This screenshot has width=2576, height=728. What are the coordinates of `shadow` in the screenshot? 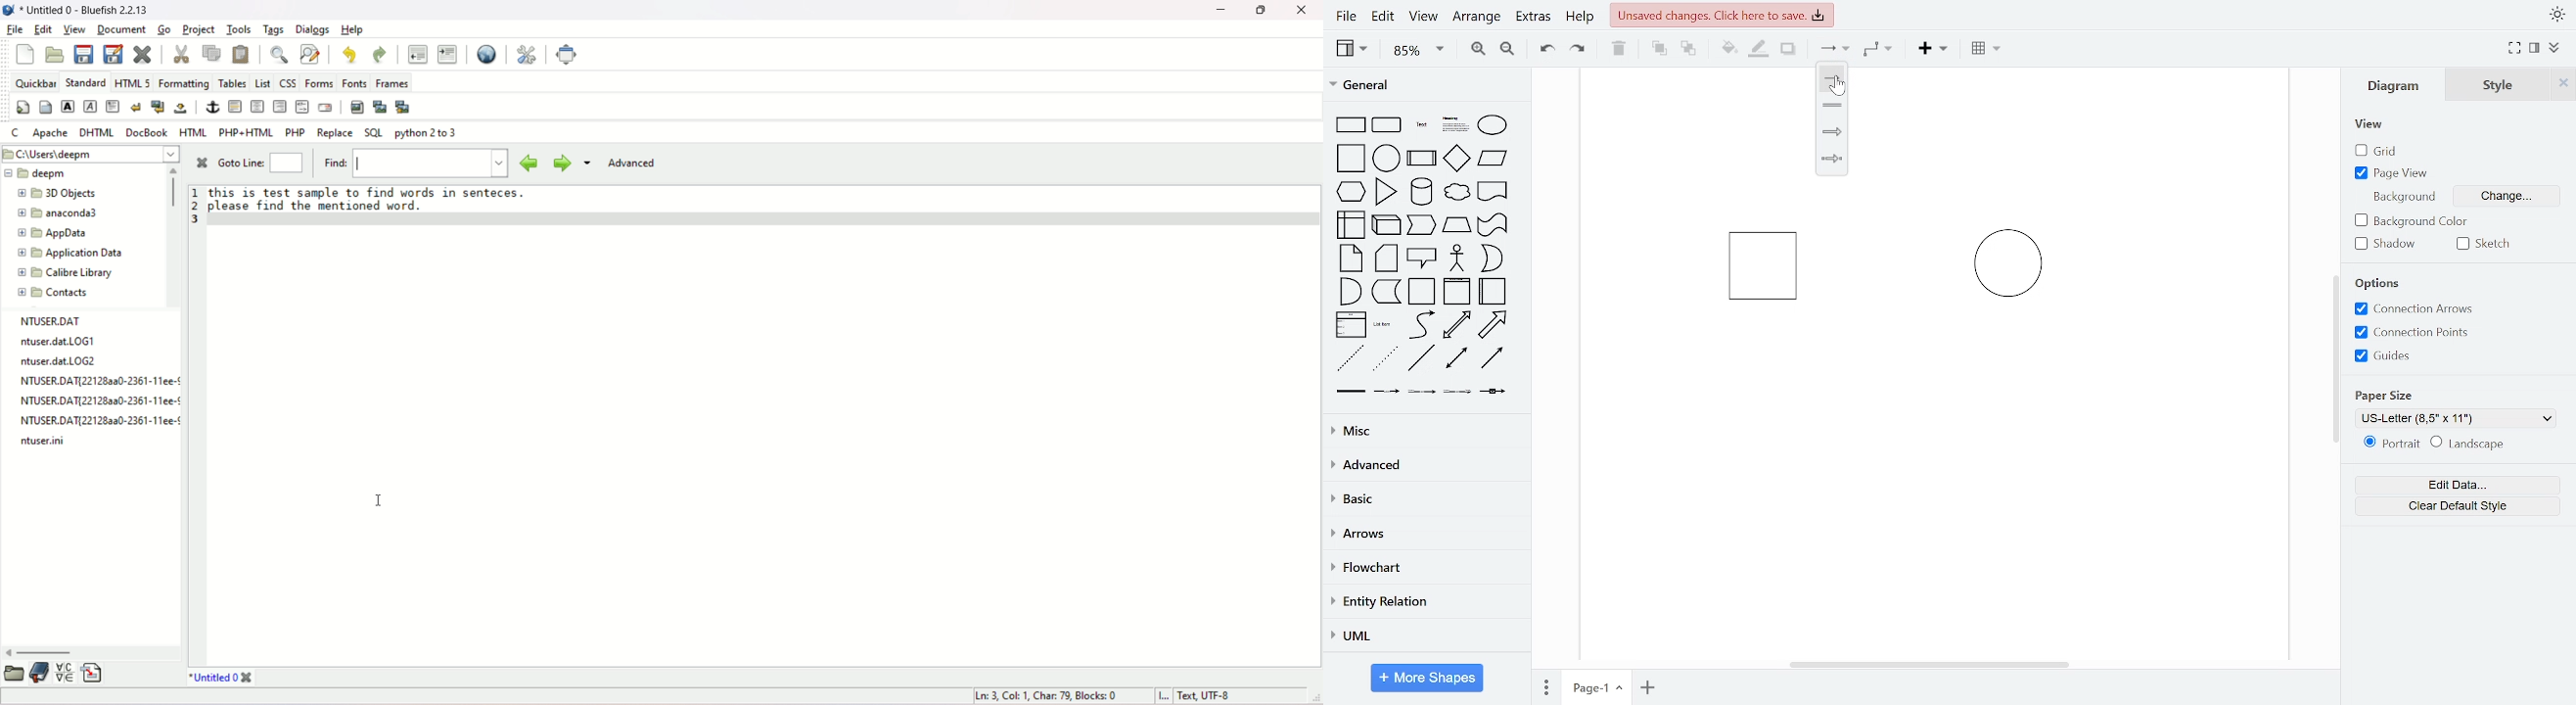 It's located at (2390, 244).